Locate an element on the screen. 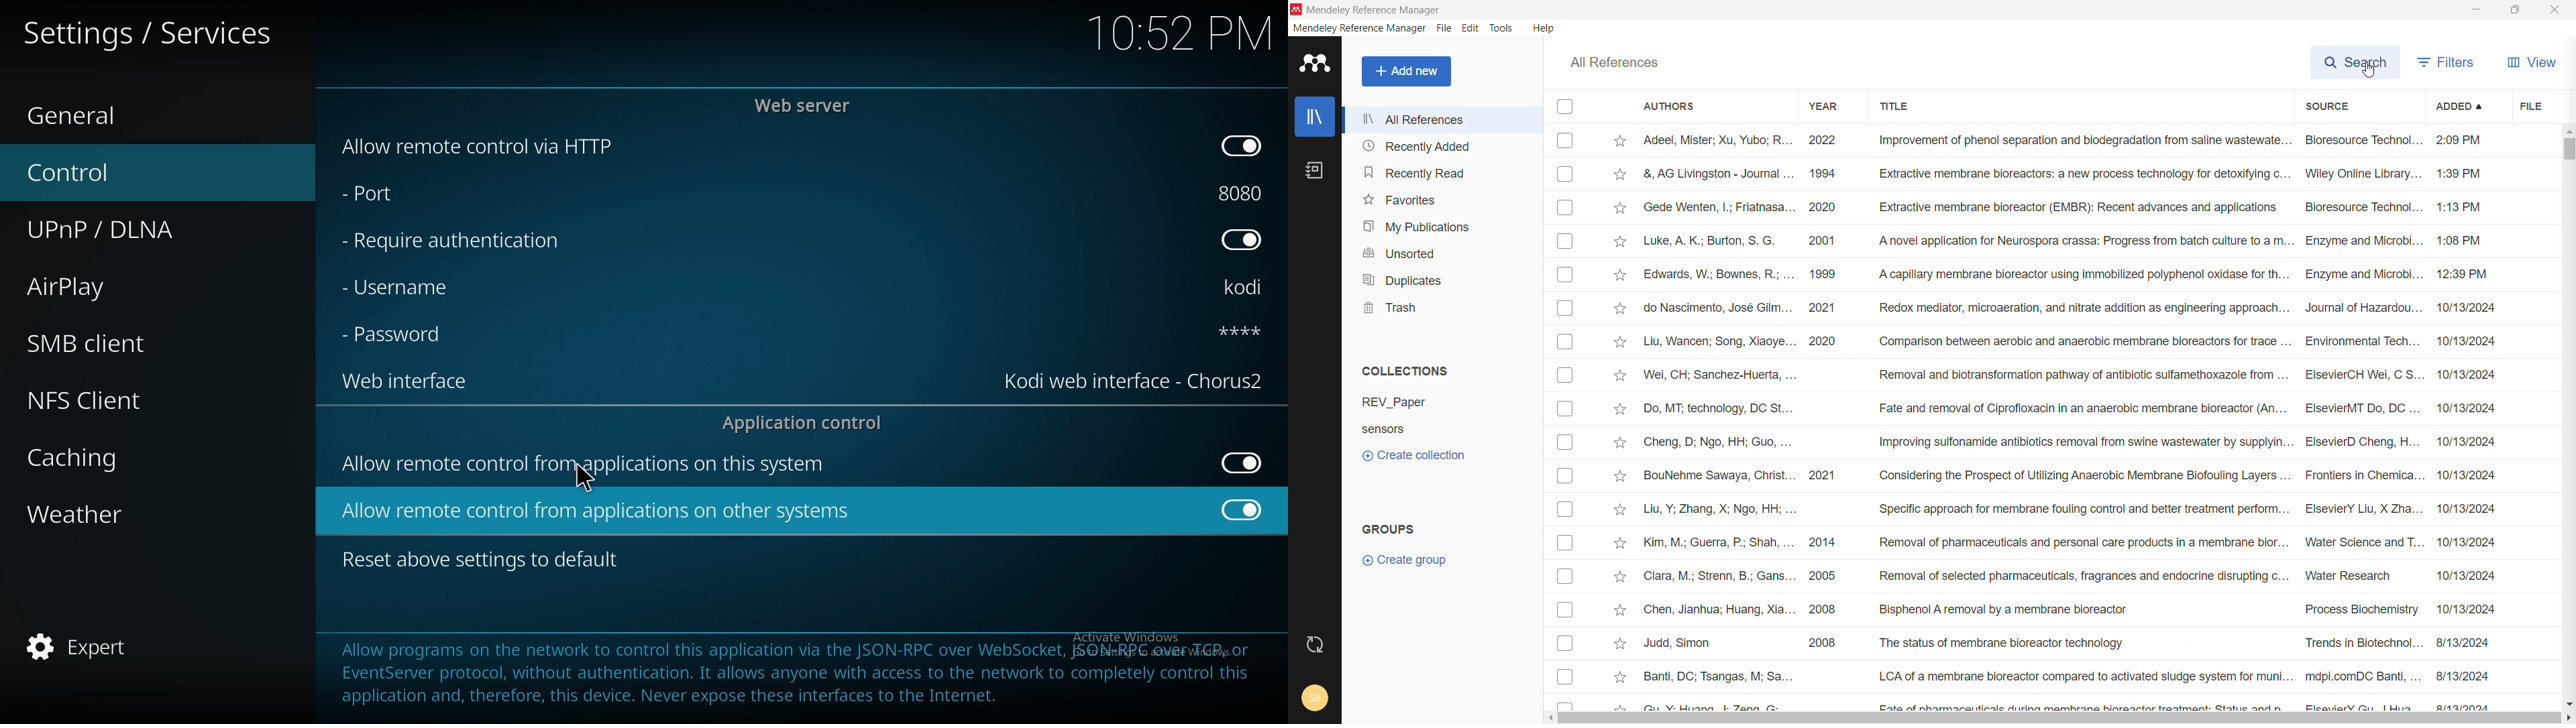  trash is located at coordinates (1441, 308).